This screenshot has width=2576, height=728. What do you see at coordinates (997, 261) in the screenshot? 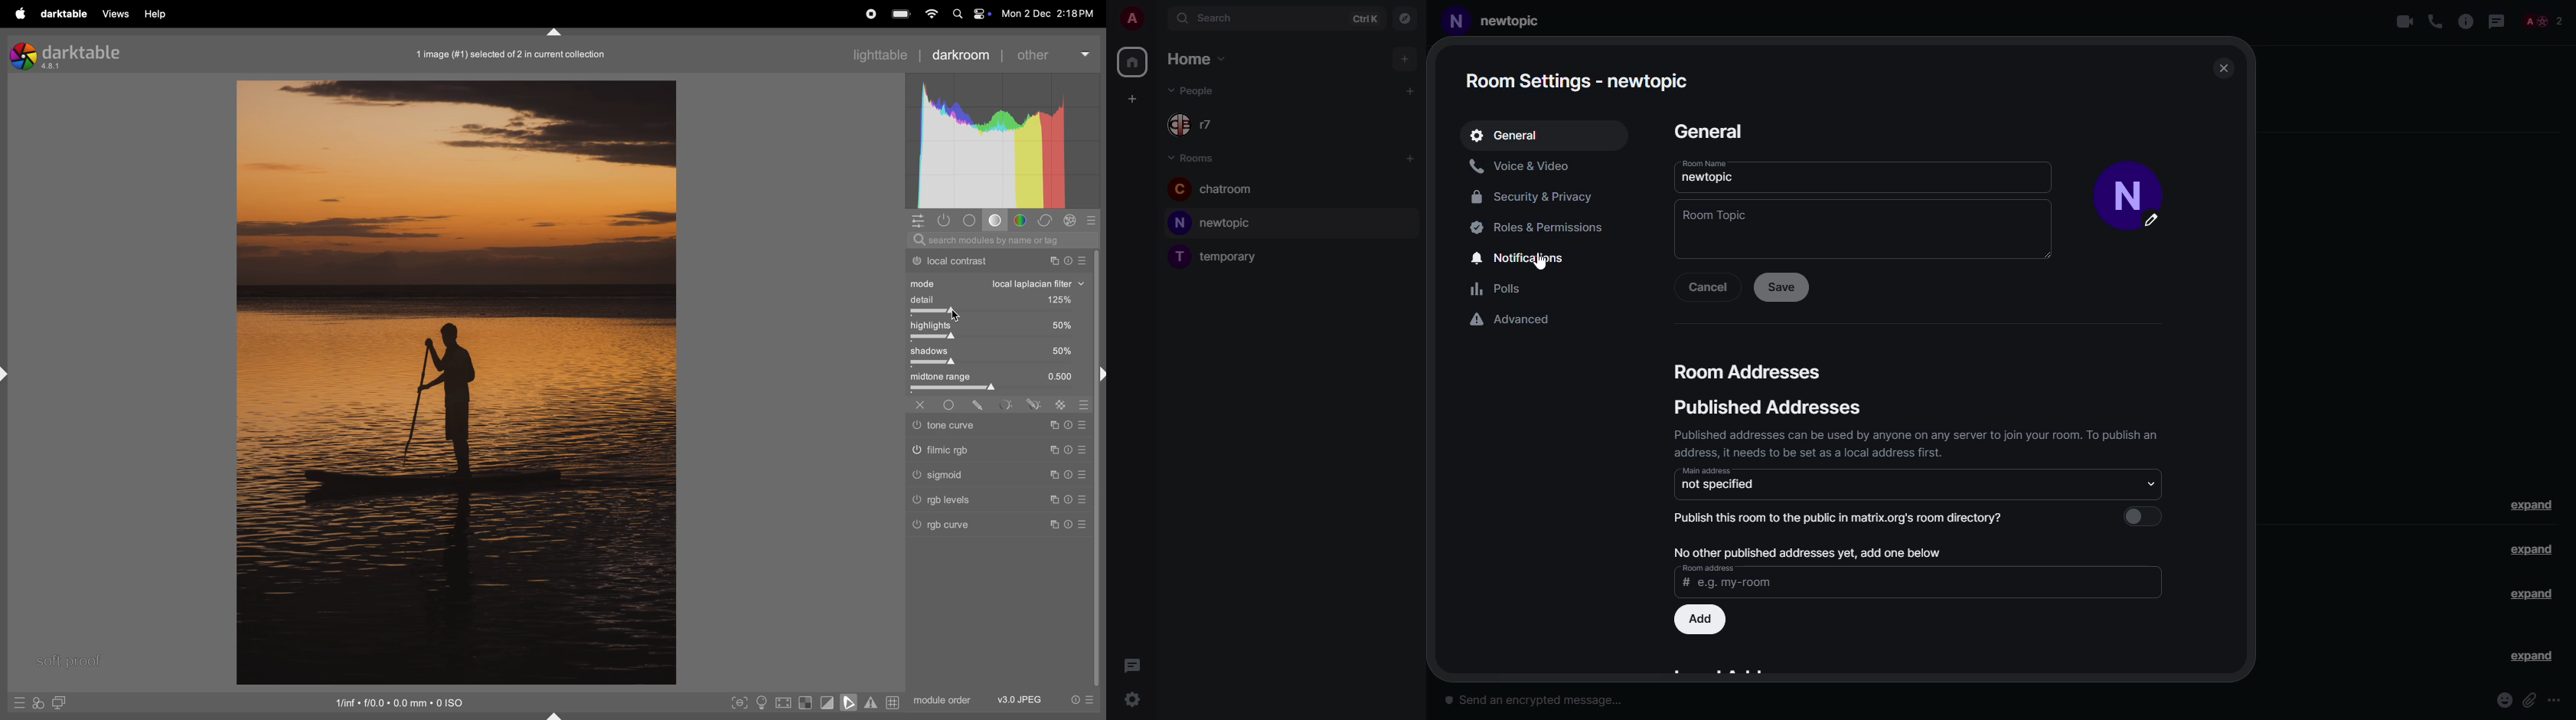
I see `local contrast` at bounding box center [997, 261].